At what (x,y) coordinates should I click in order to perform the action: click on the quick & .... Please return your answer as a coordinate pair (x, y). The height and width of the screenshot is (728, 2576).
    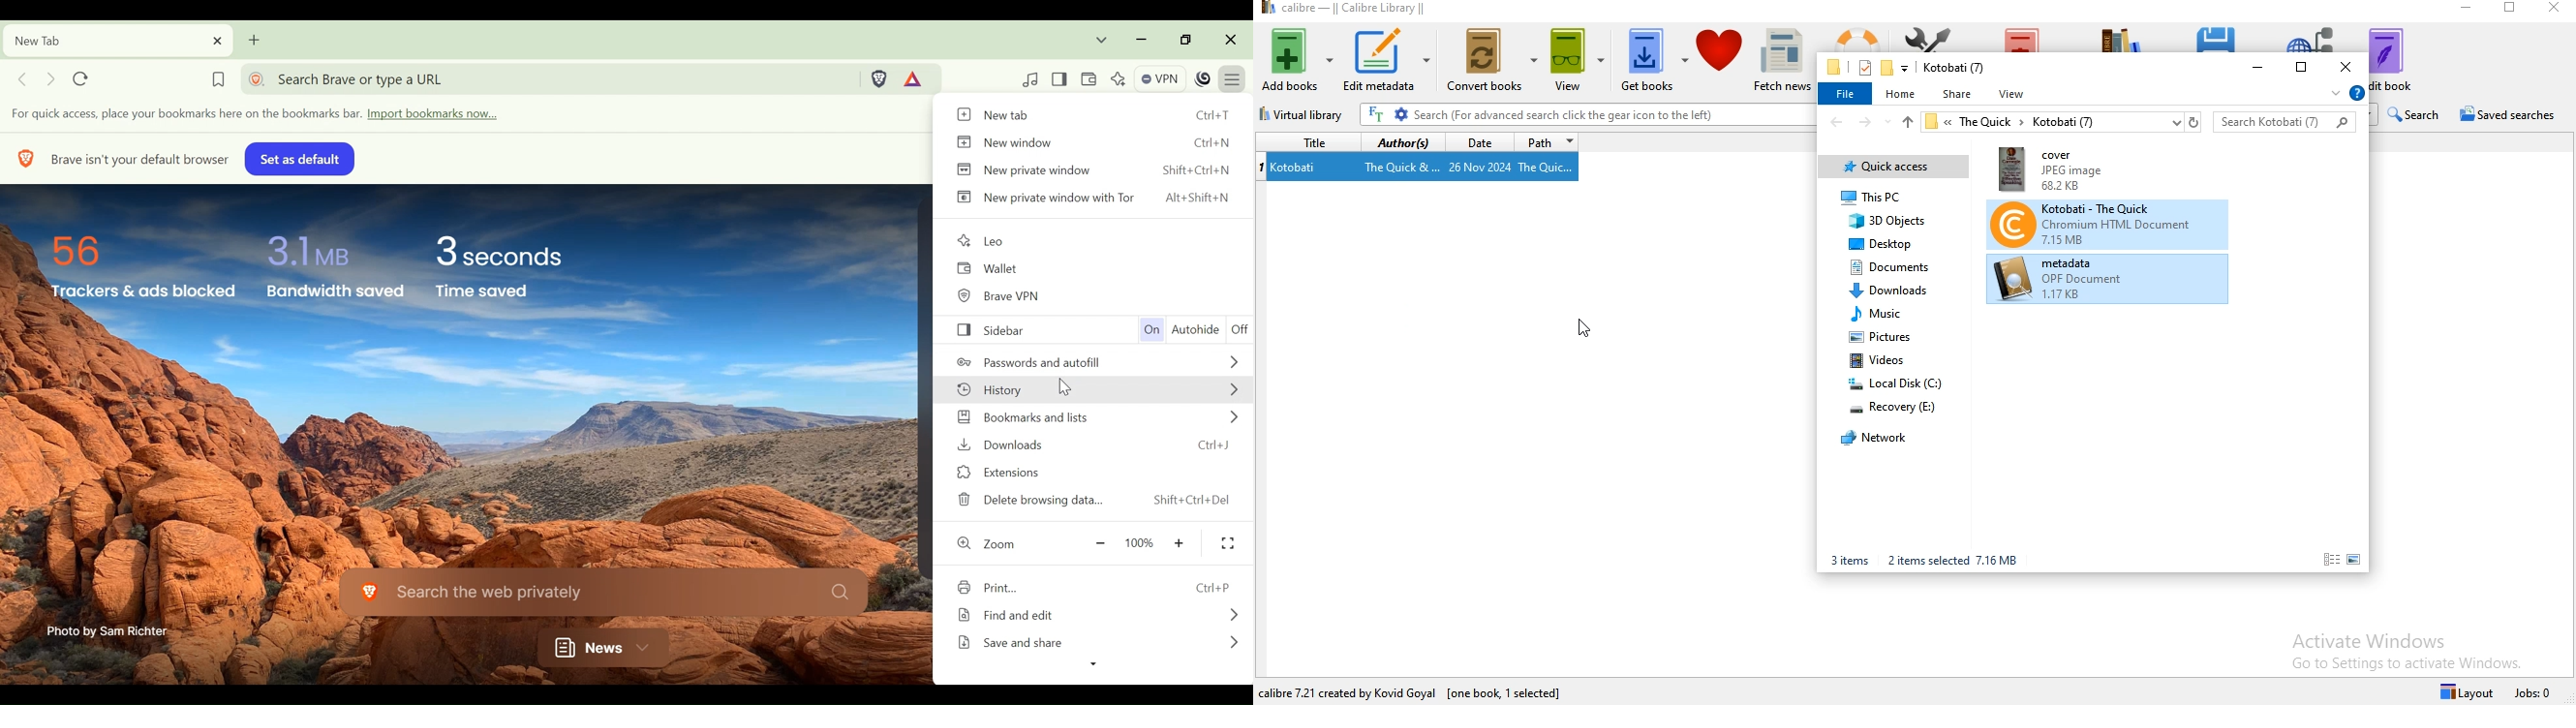
    Looking at the image, I should click on (1400, 169).